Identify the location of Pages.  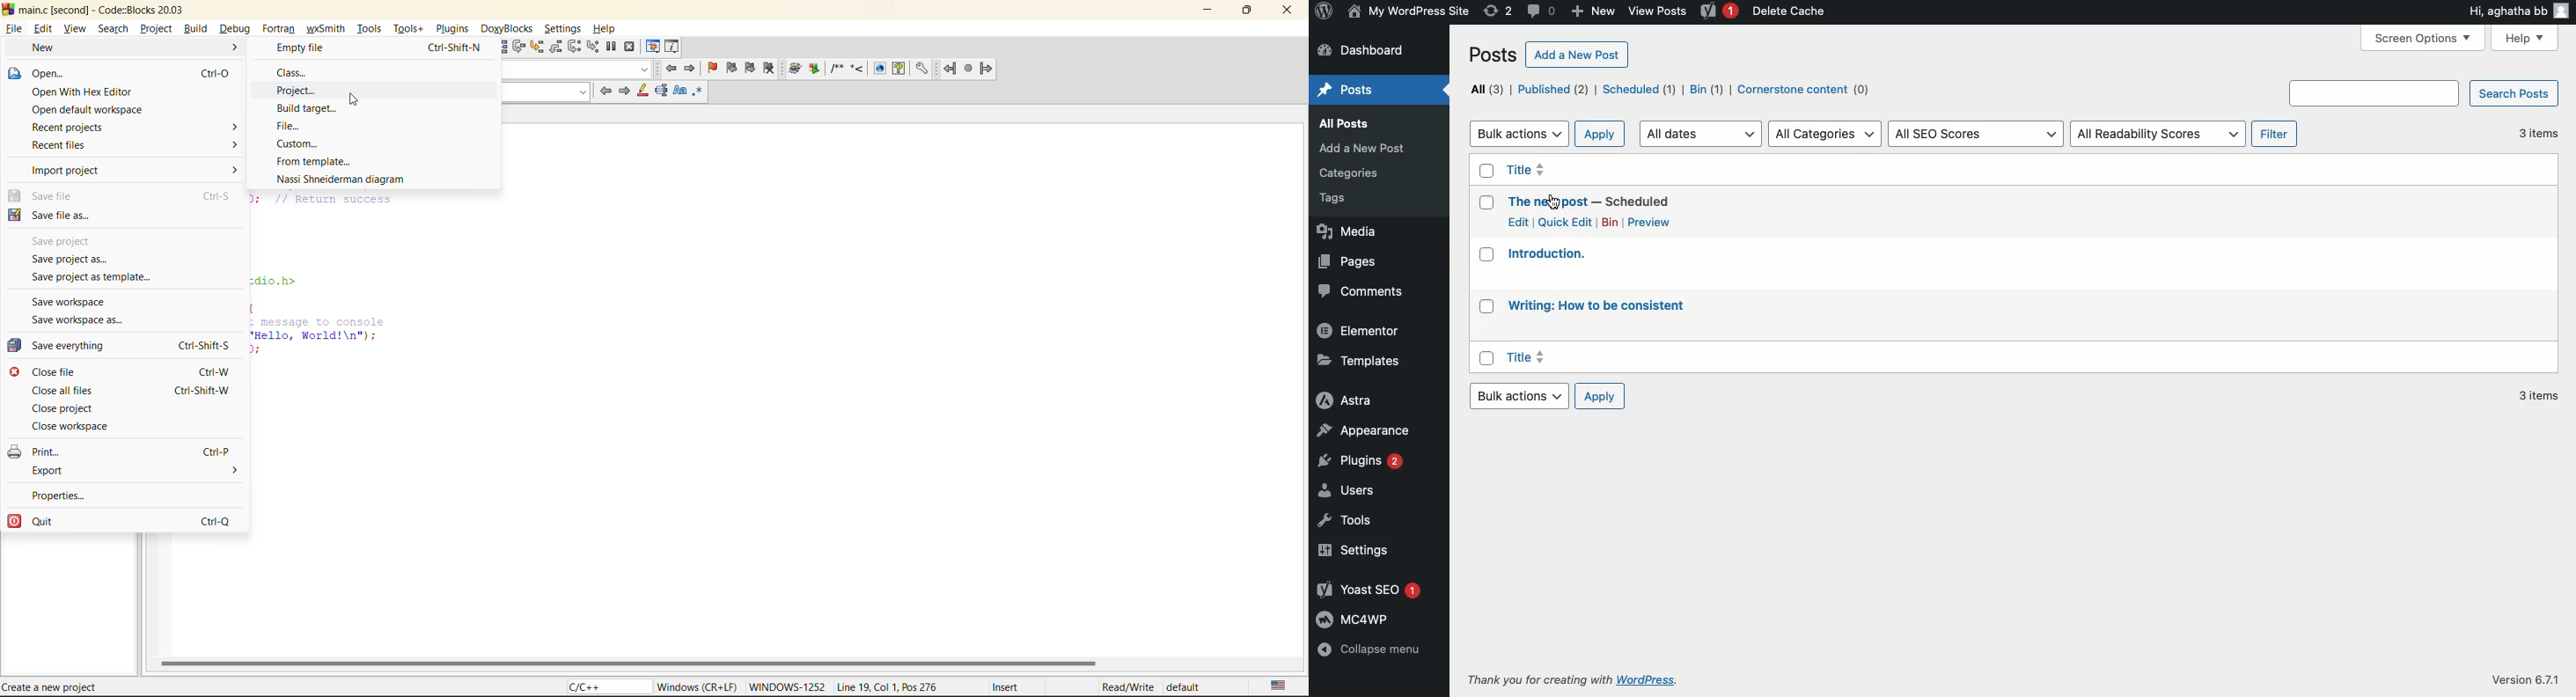
(1348, 261).